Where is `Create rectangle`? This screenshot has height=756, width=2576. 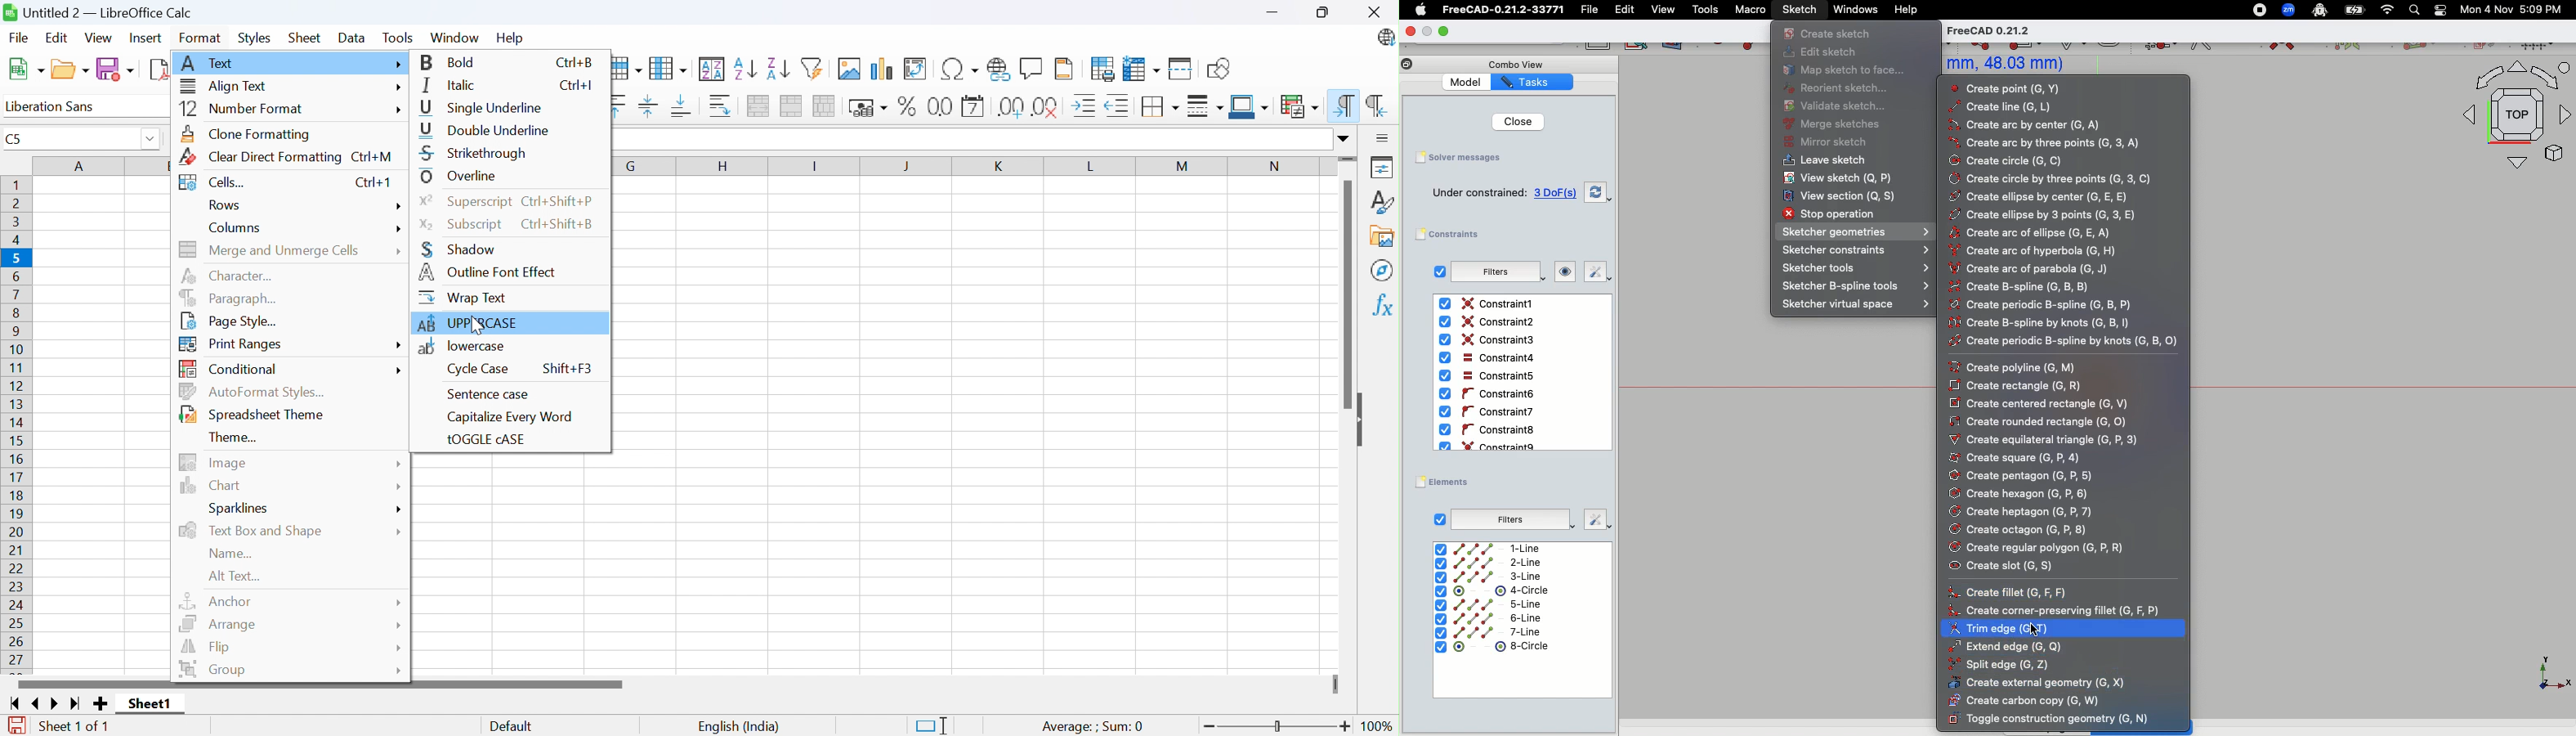
Create rectangle is located at coordinates (2014, 387).